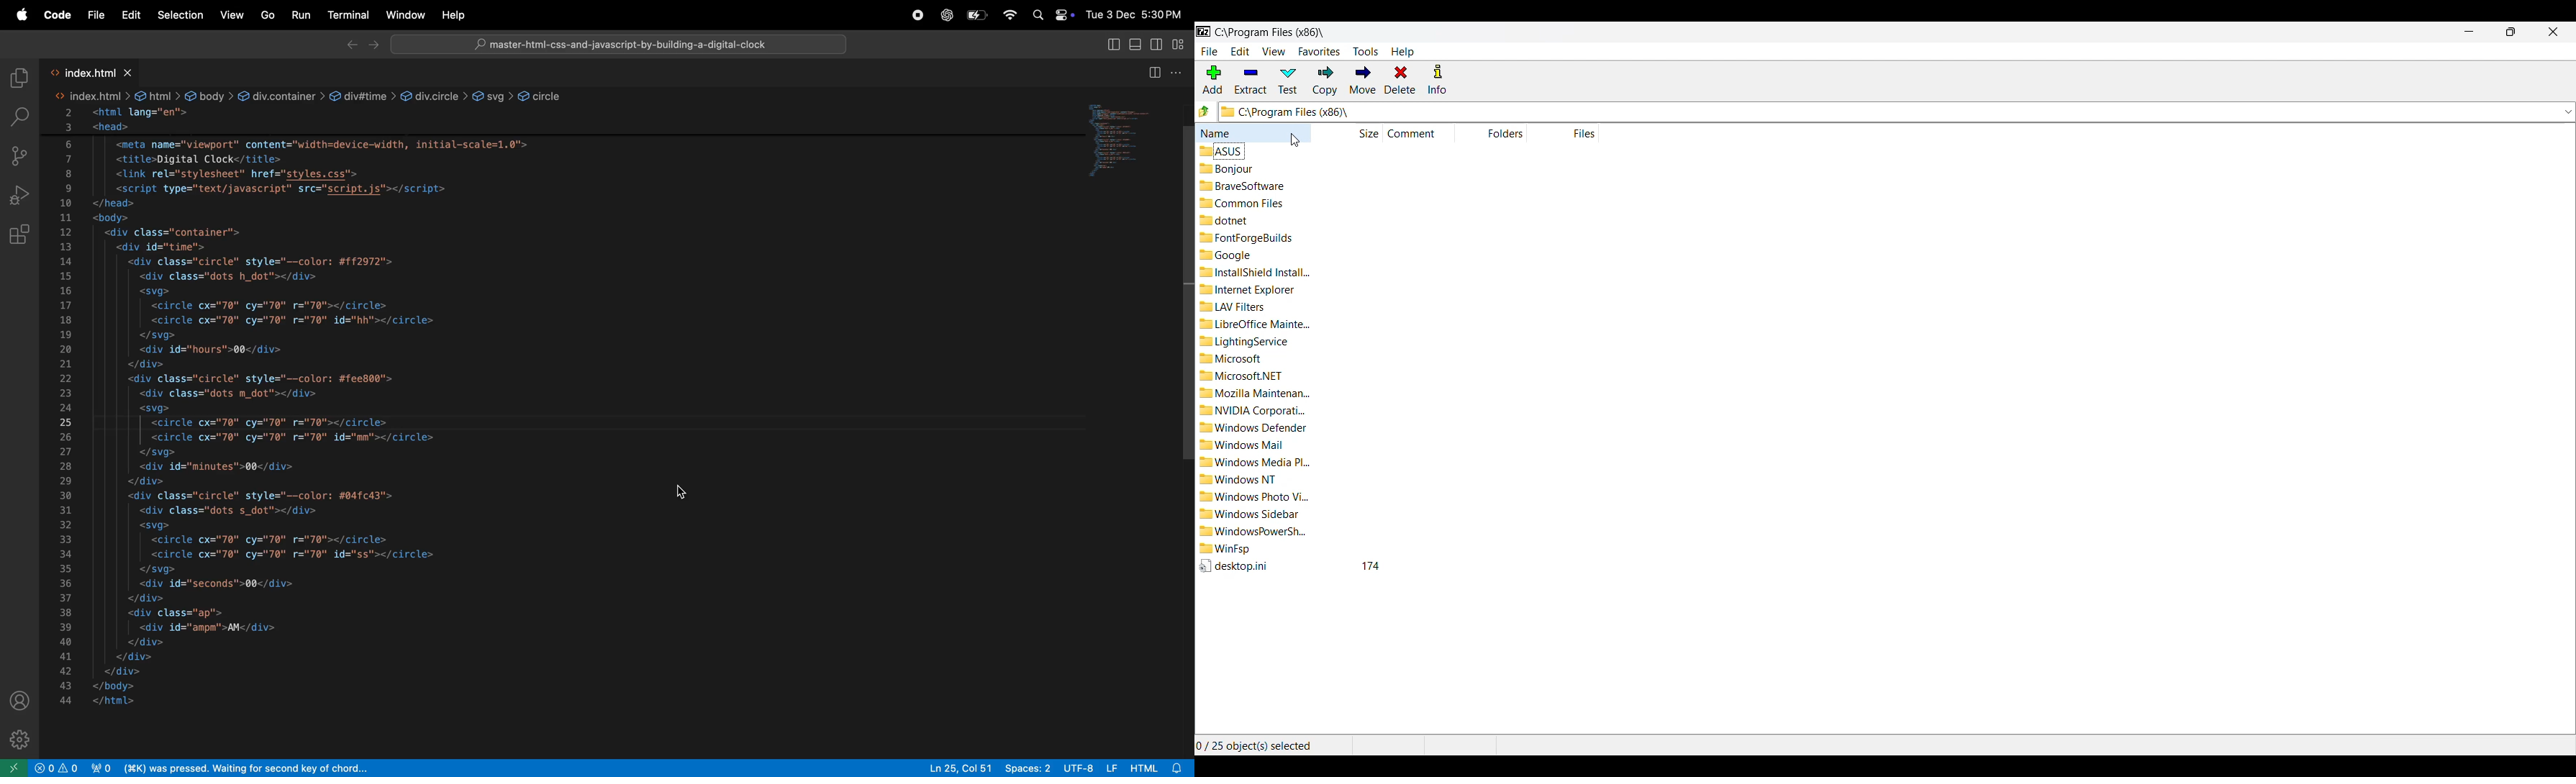  I want to click on Test, so click(1288, 81).